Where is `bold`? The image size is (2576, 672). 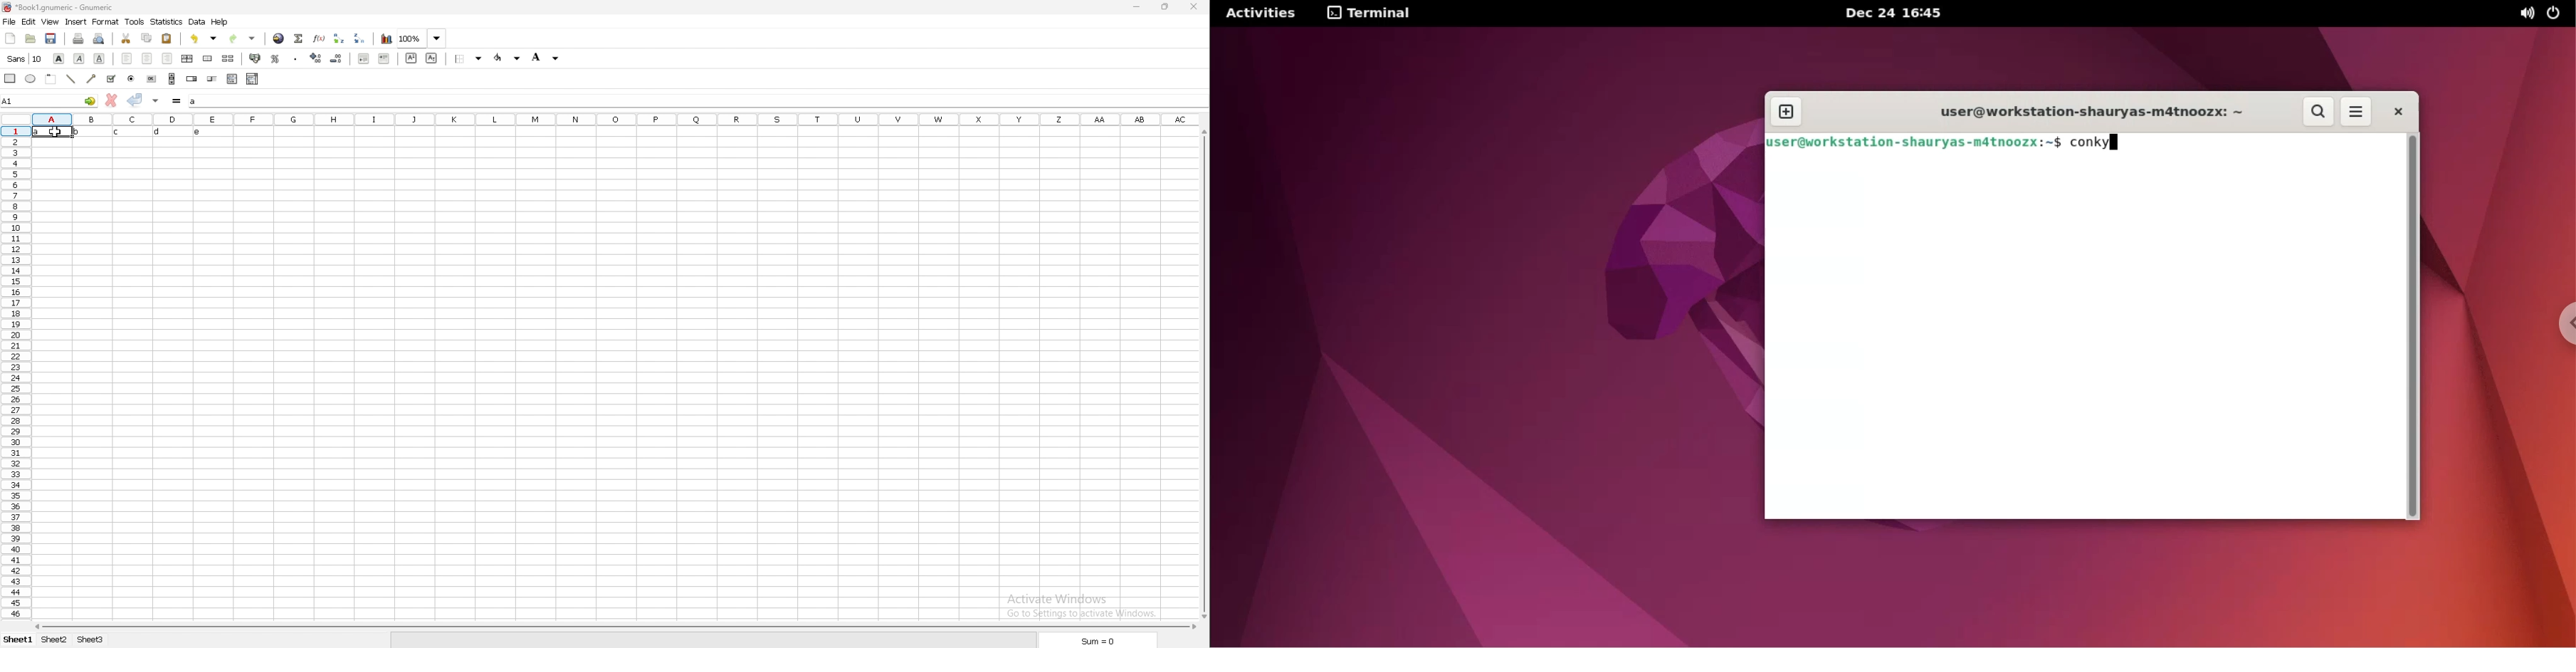
bold is located at coordinates (60, 59).